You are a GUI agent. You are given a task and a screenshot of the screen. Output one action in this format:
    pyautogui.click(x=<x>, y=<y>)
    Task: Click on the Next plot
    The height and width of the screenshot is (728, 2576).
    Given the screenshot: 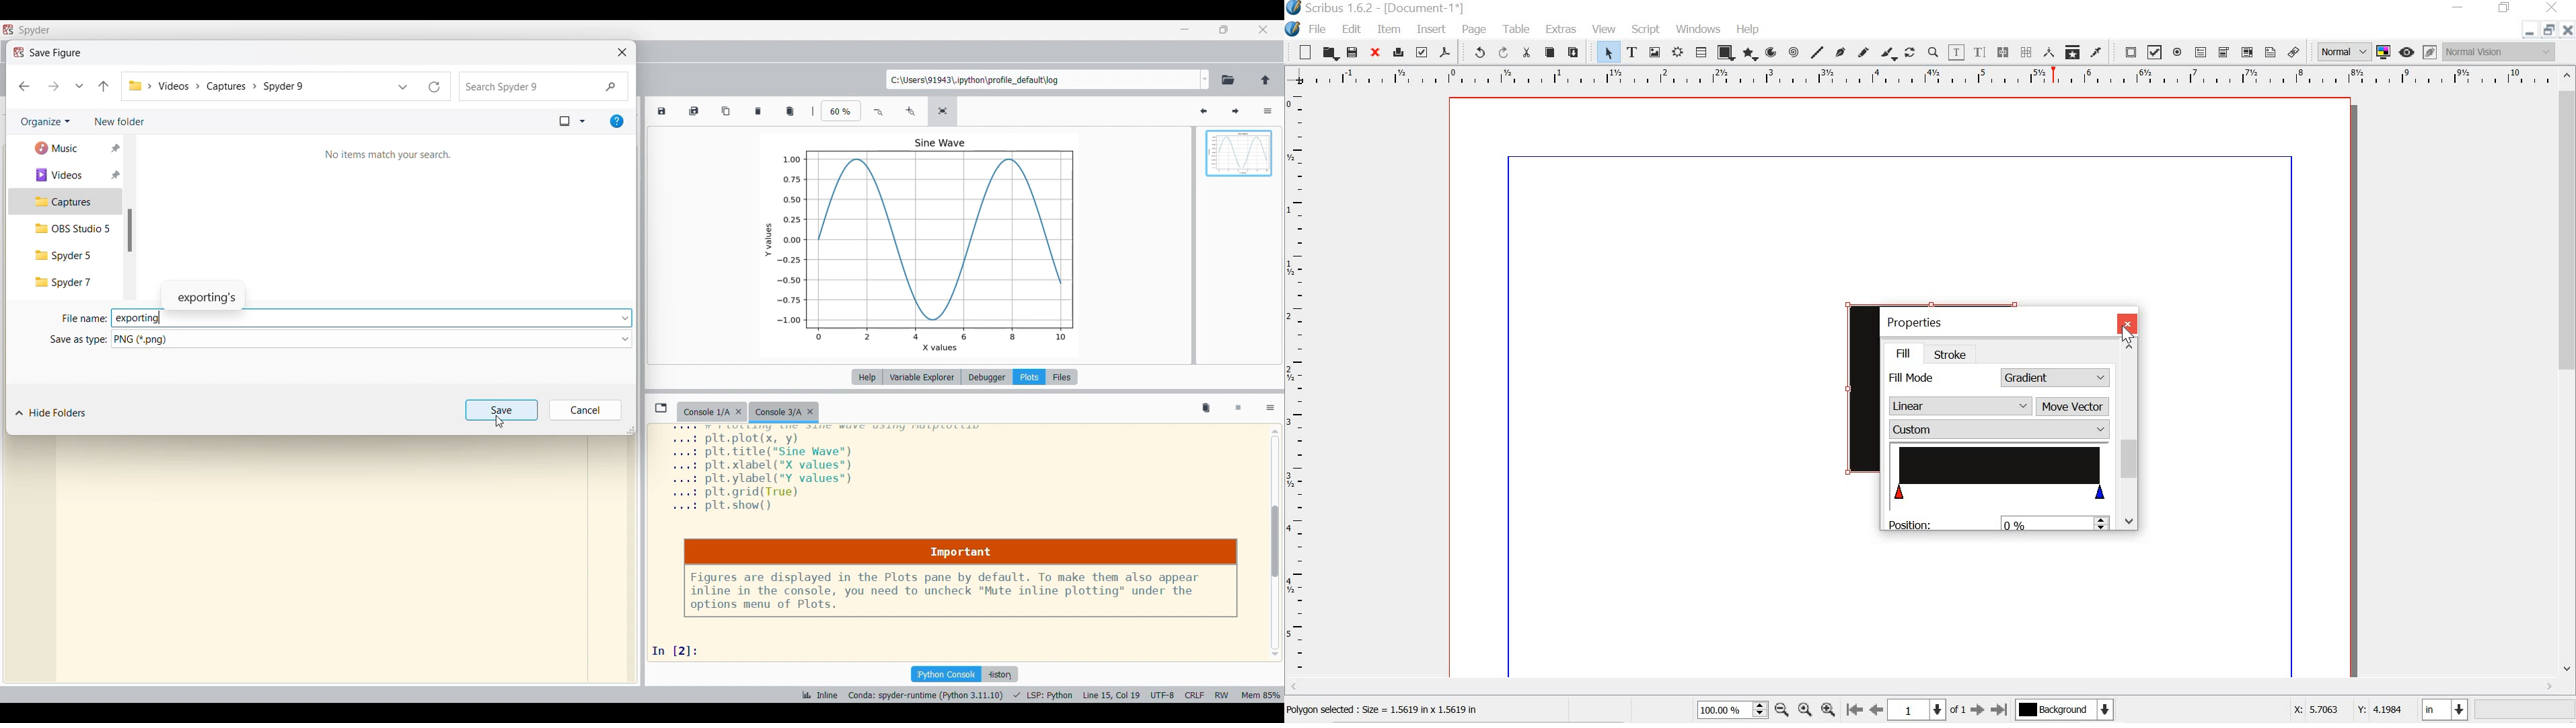 What is the action you would take?
    pyautogui.click(x=1235, y=112)
    